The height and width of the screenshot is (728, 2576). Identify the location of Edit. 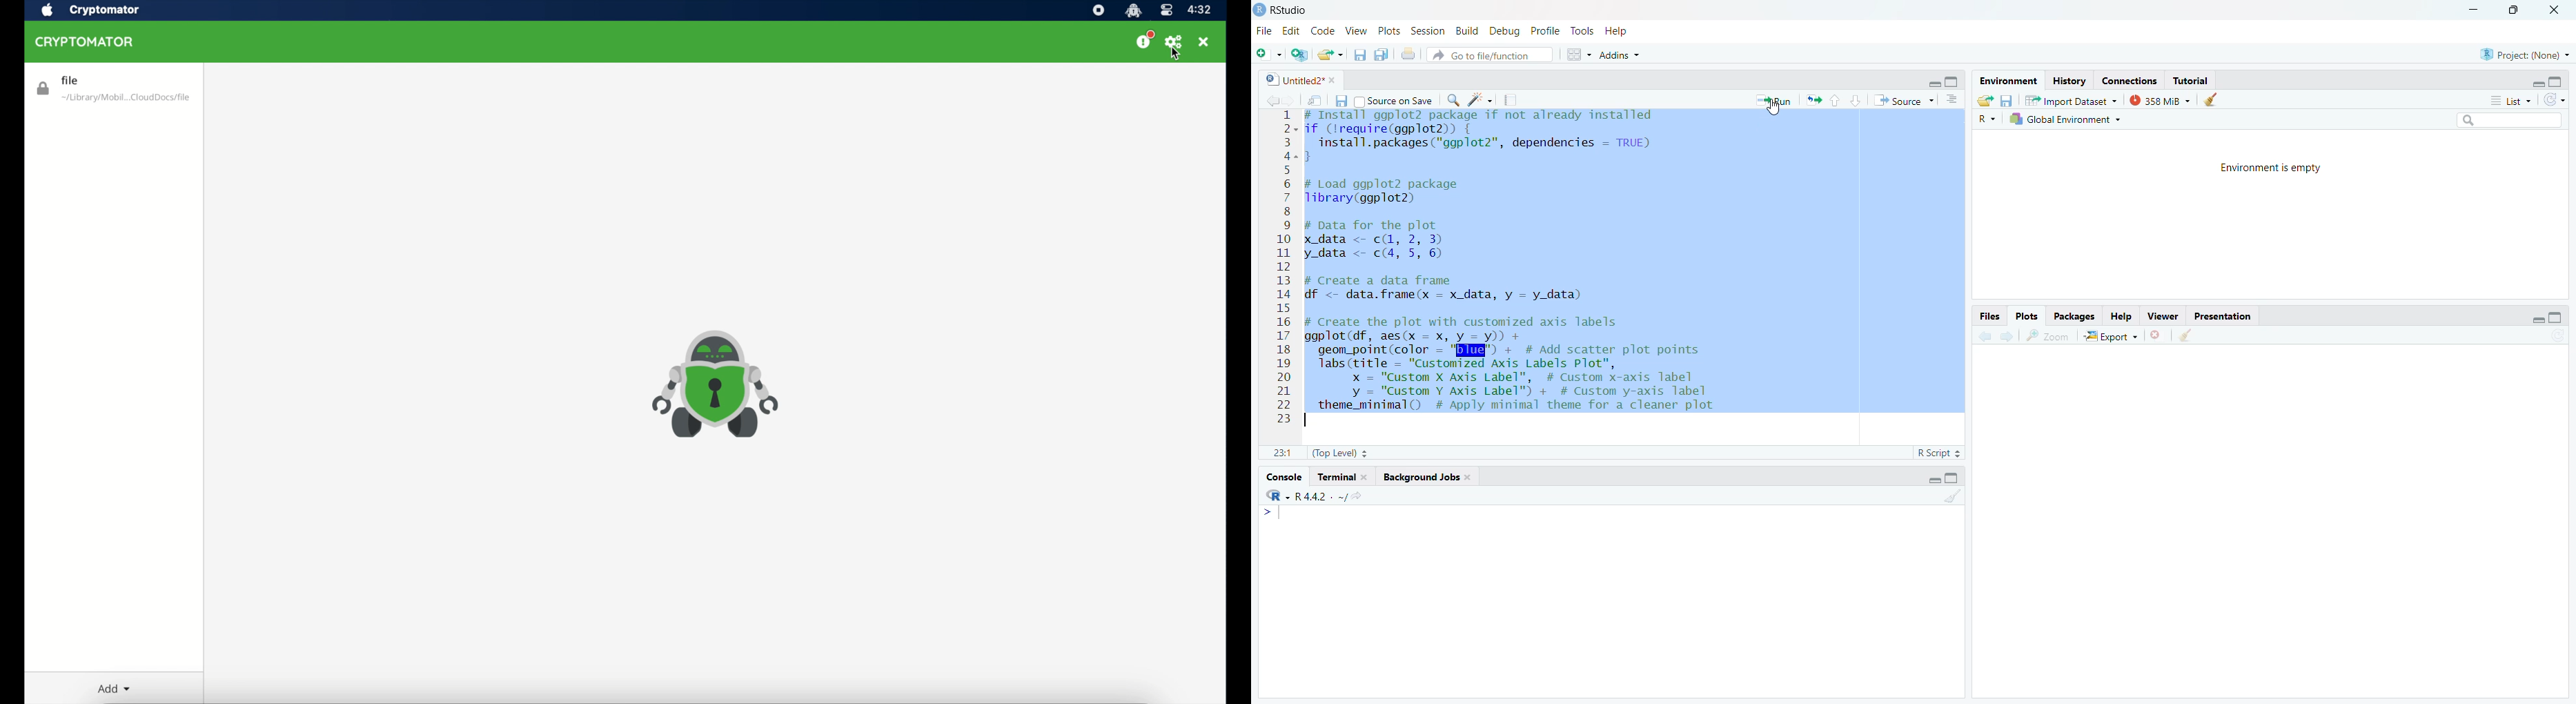
(1292, 30).